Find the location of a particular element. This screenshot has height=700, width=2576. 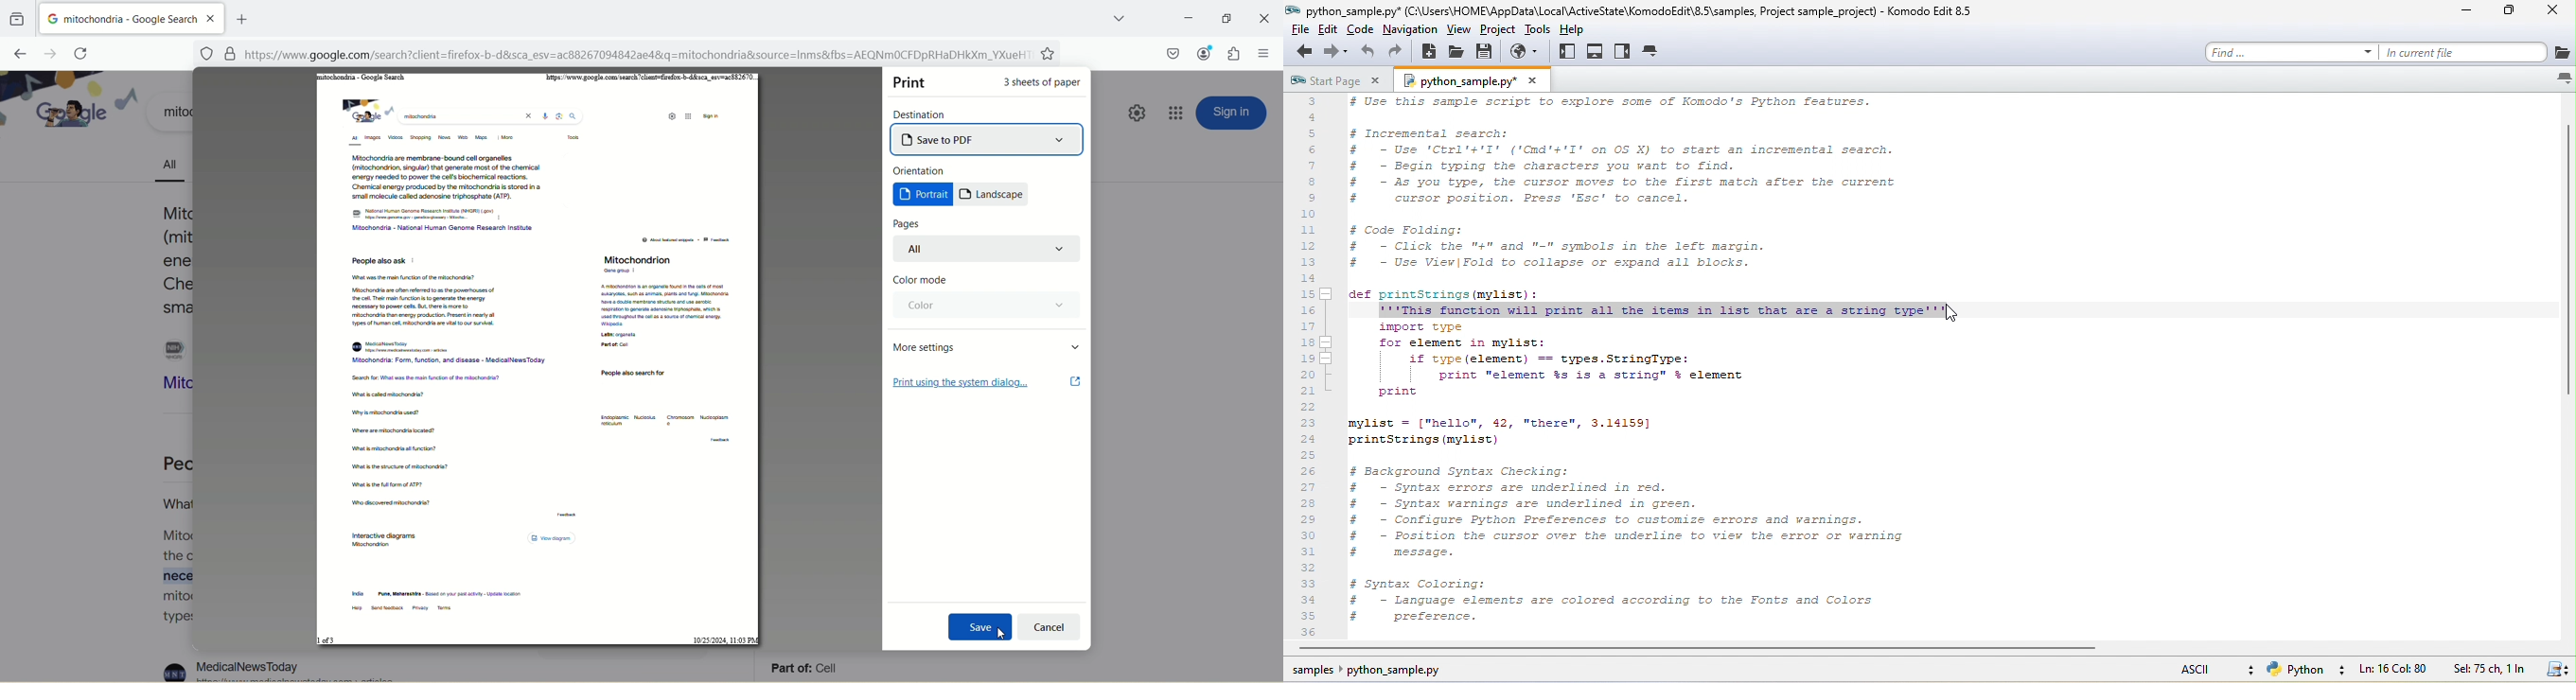

view recent browsing across windows and devices is located at coordinates (17, 19).